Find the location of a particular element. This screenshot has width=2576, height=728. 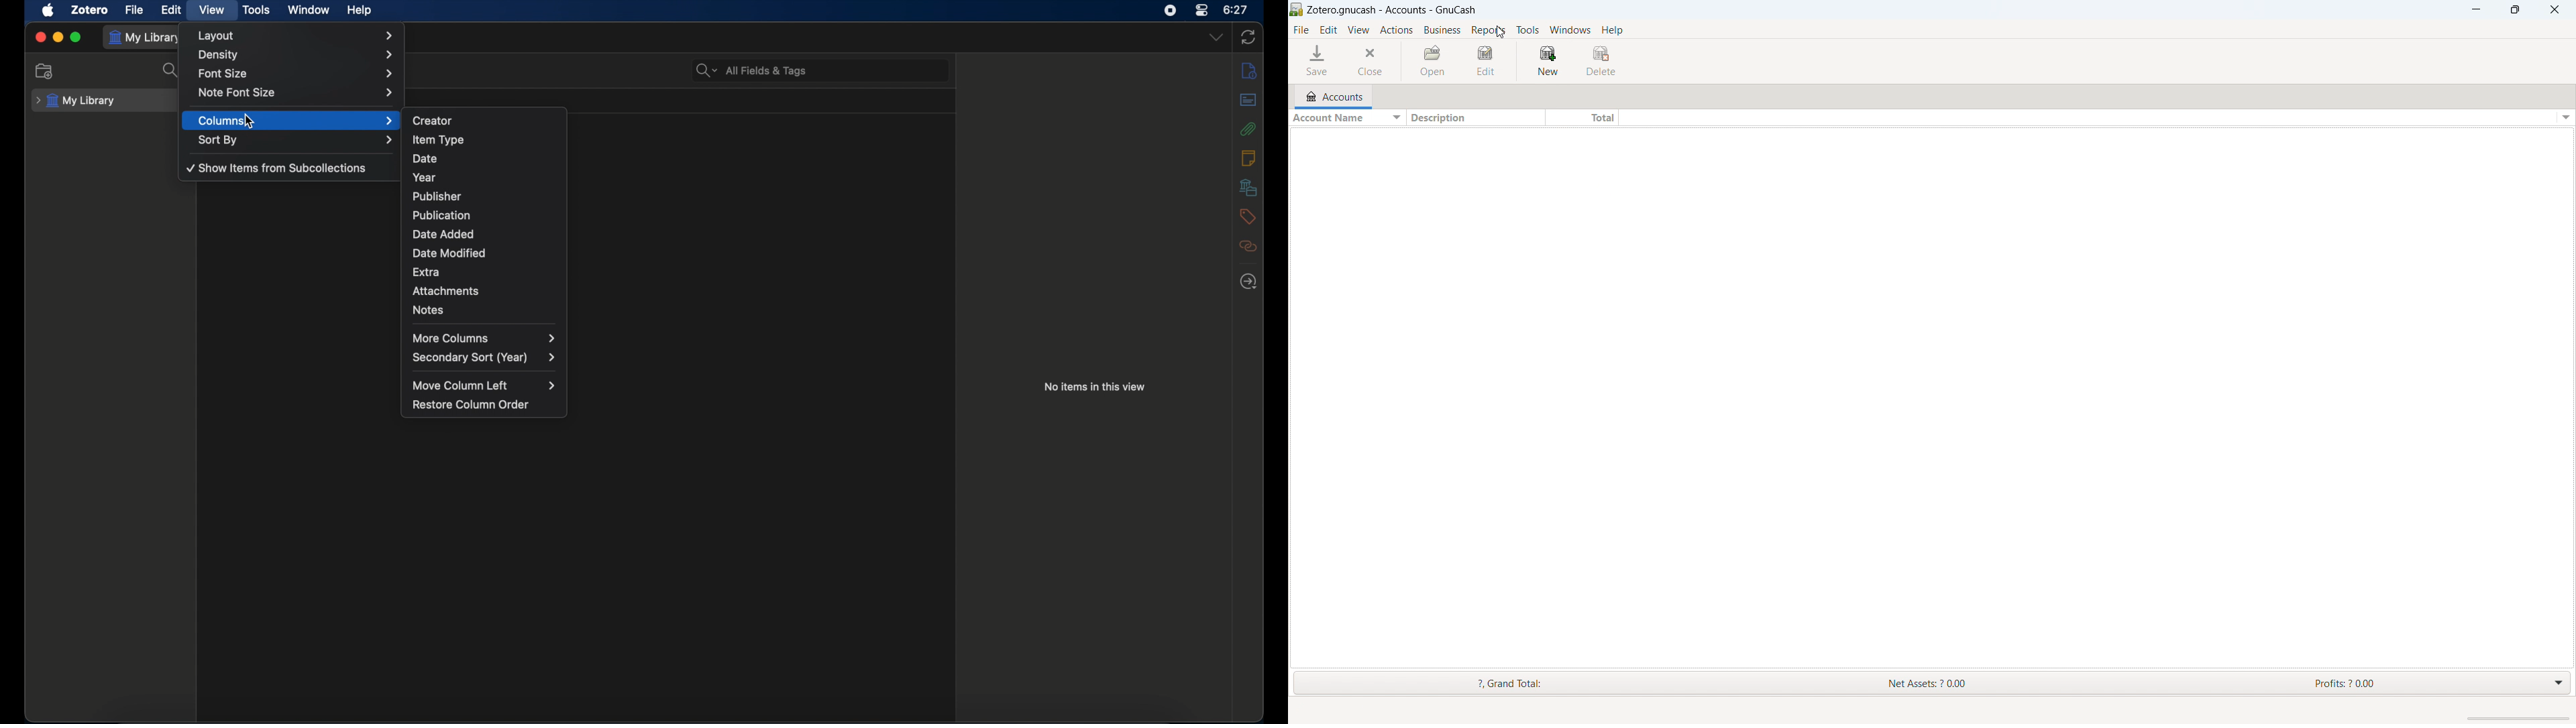

info is located at coordinates (1249, 71).